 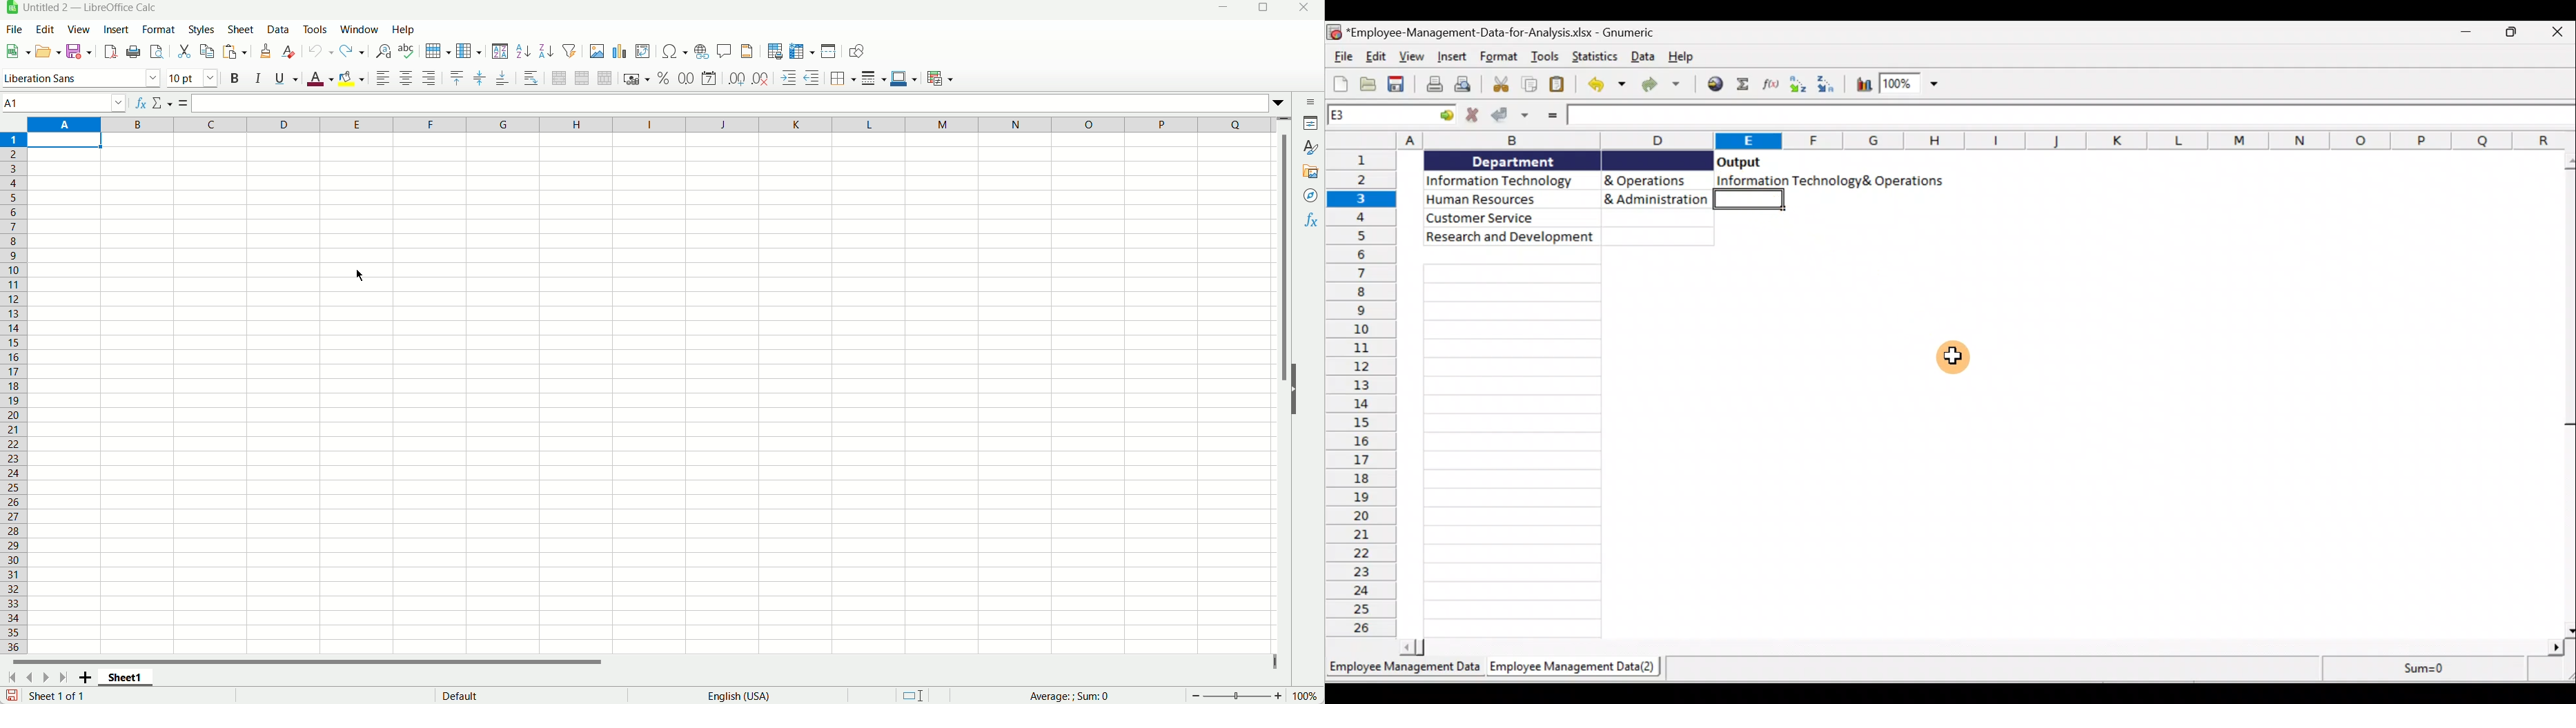 What do you see at coordinates (843, 79) in the screenshot?
I see `Borders` at bounding box center [843, 79].